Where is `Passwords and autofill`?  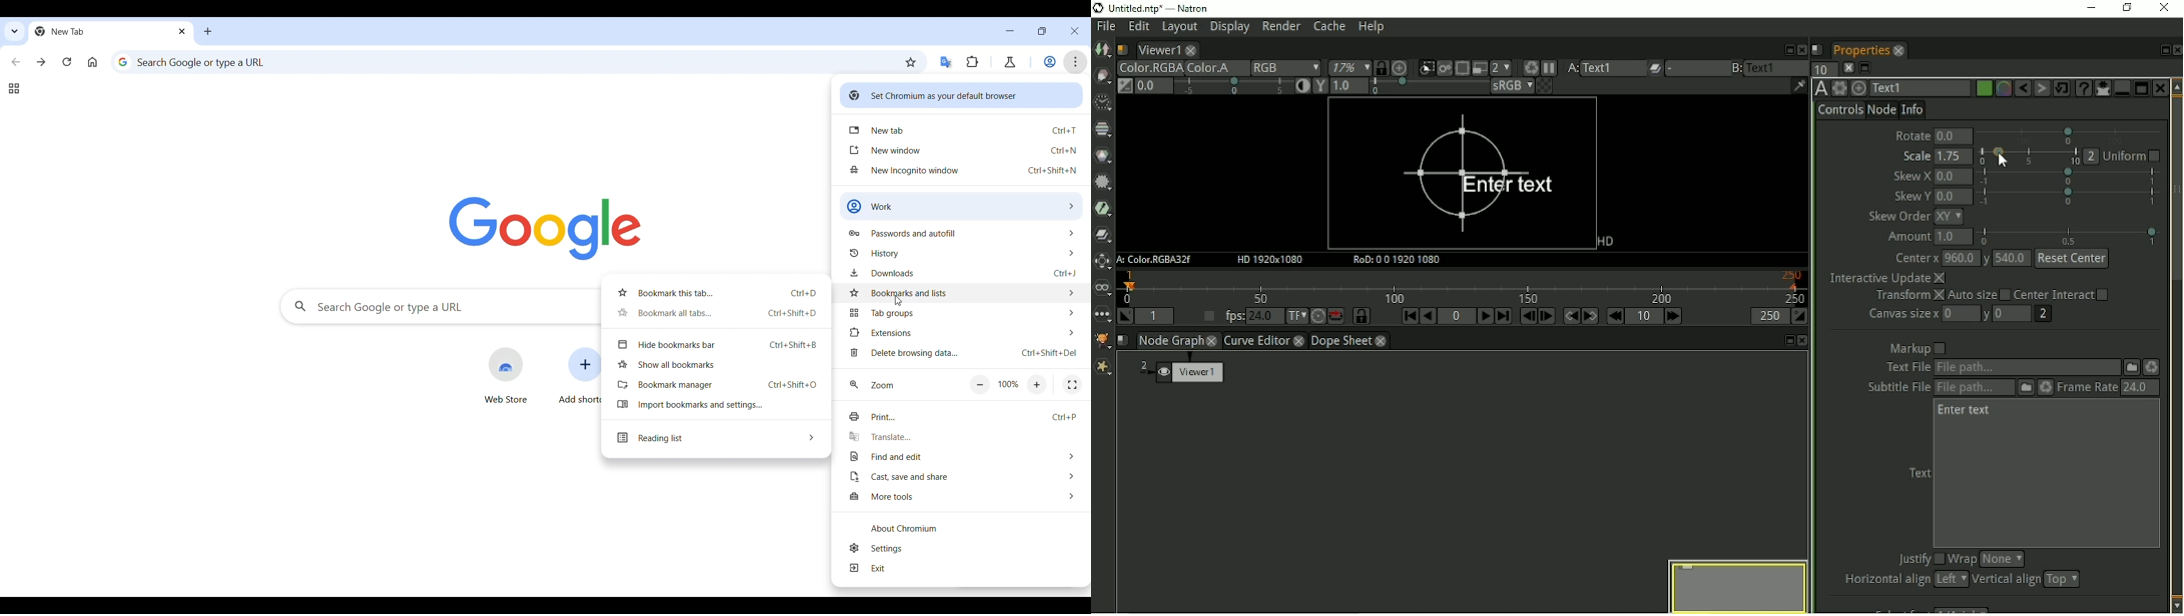 Passwords and autofill is located at coordinates (963, 232).